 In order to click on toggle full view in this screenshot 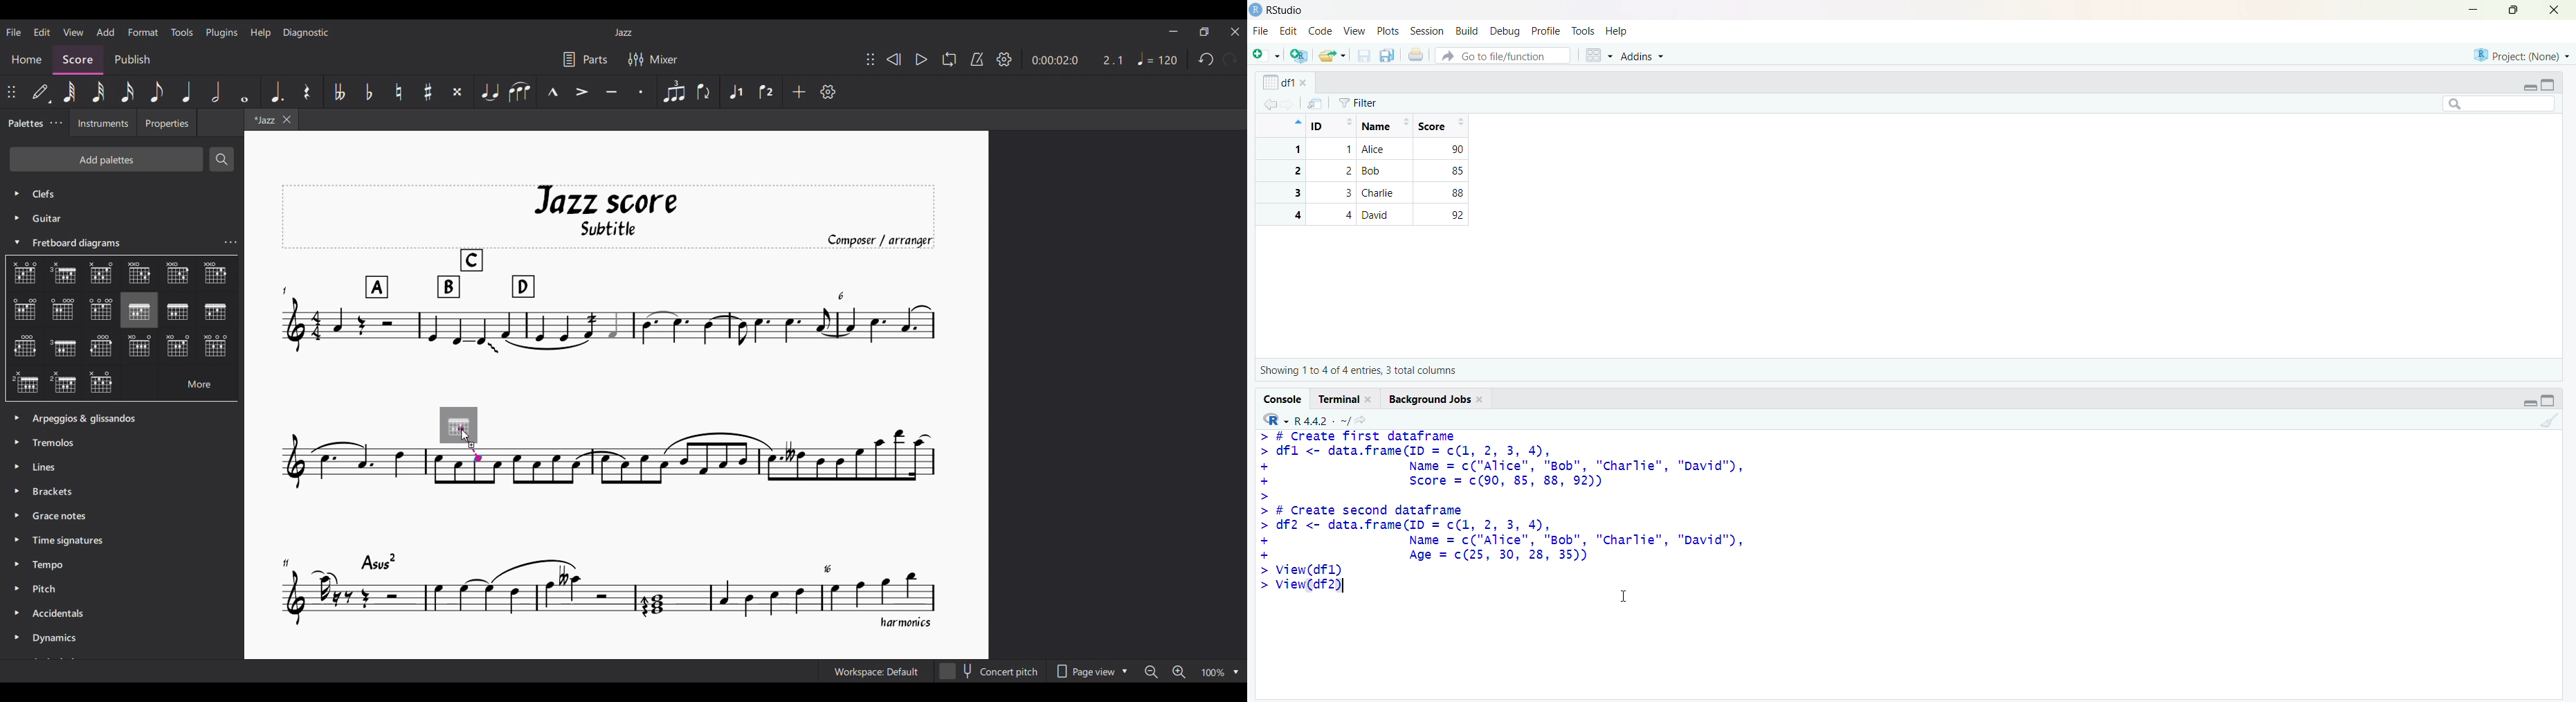, I will do `click(2548, 400)`.